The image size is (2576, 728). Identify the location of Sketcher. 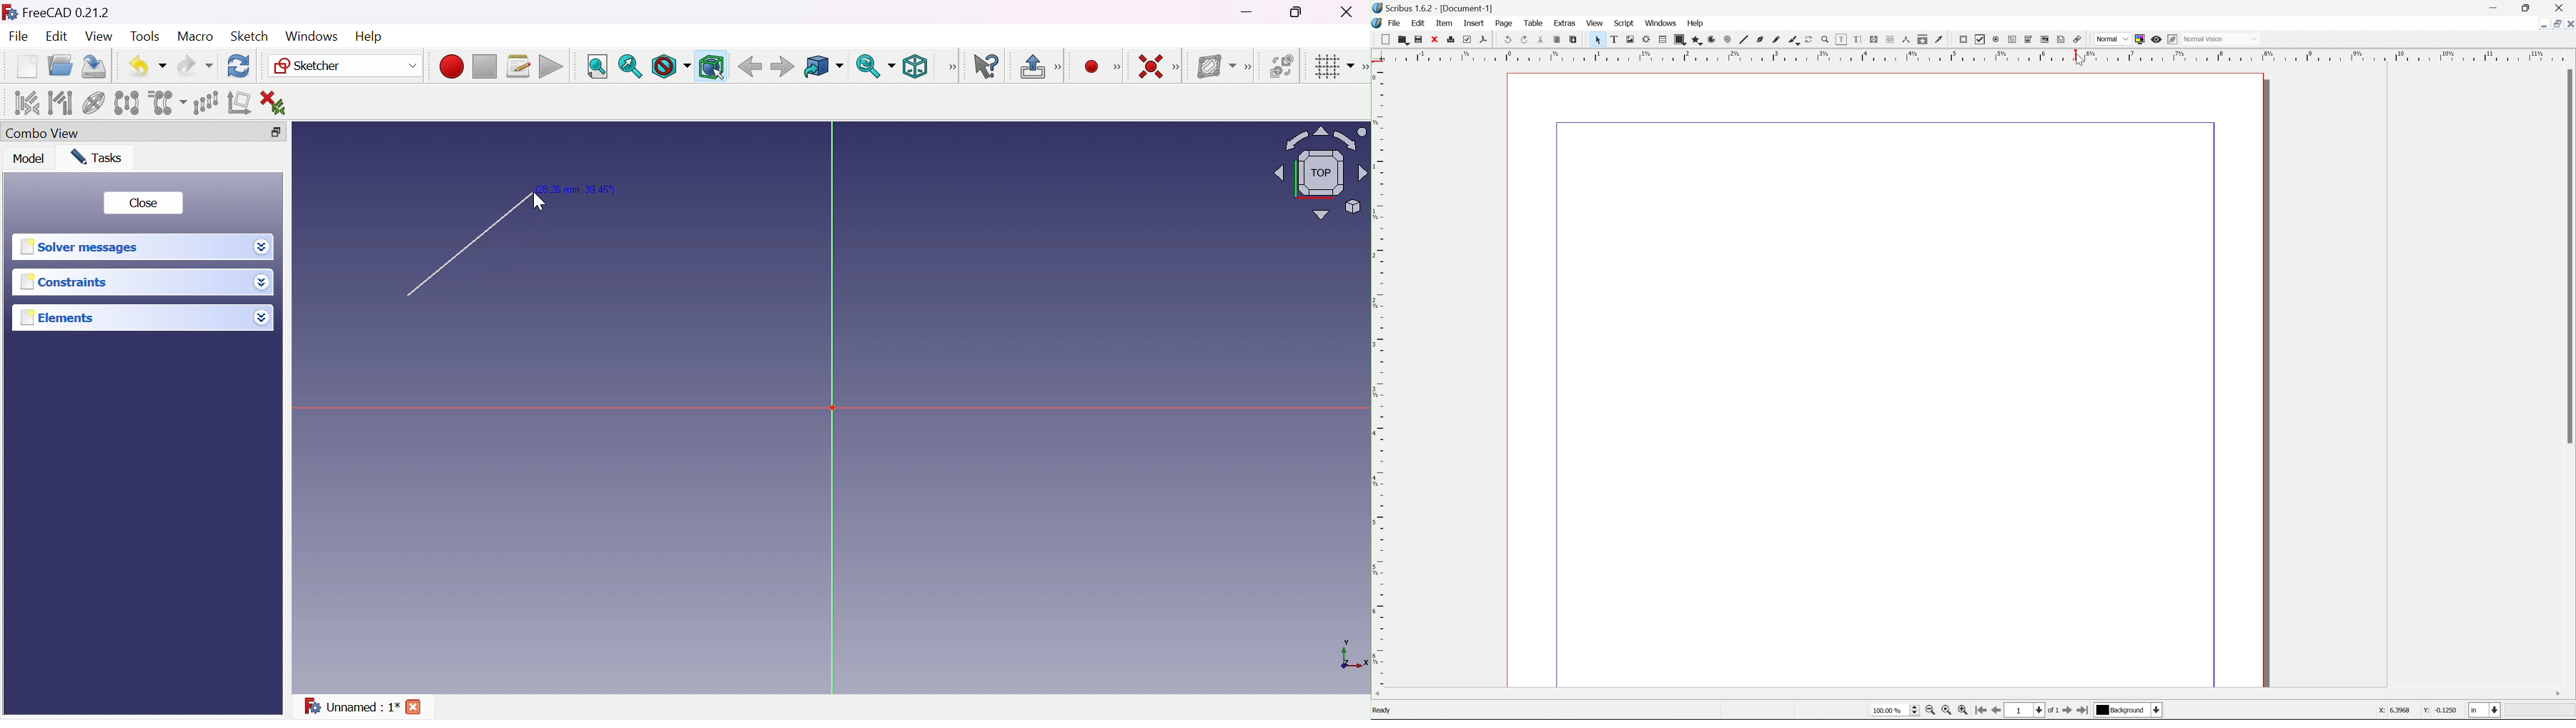
(347, 67).